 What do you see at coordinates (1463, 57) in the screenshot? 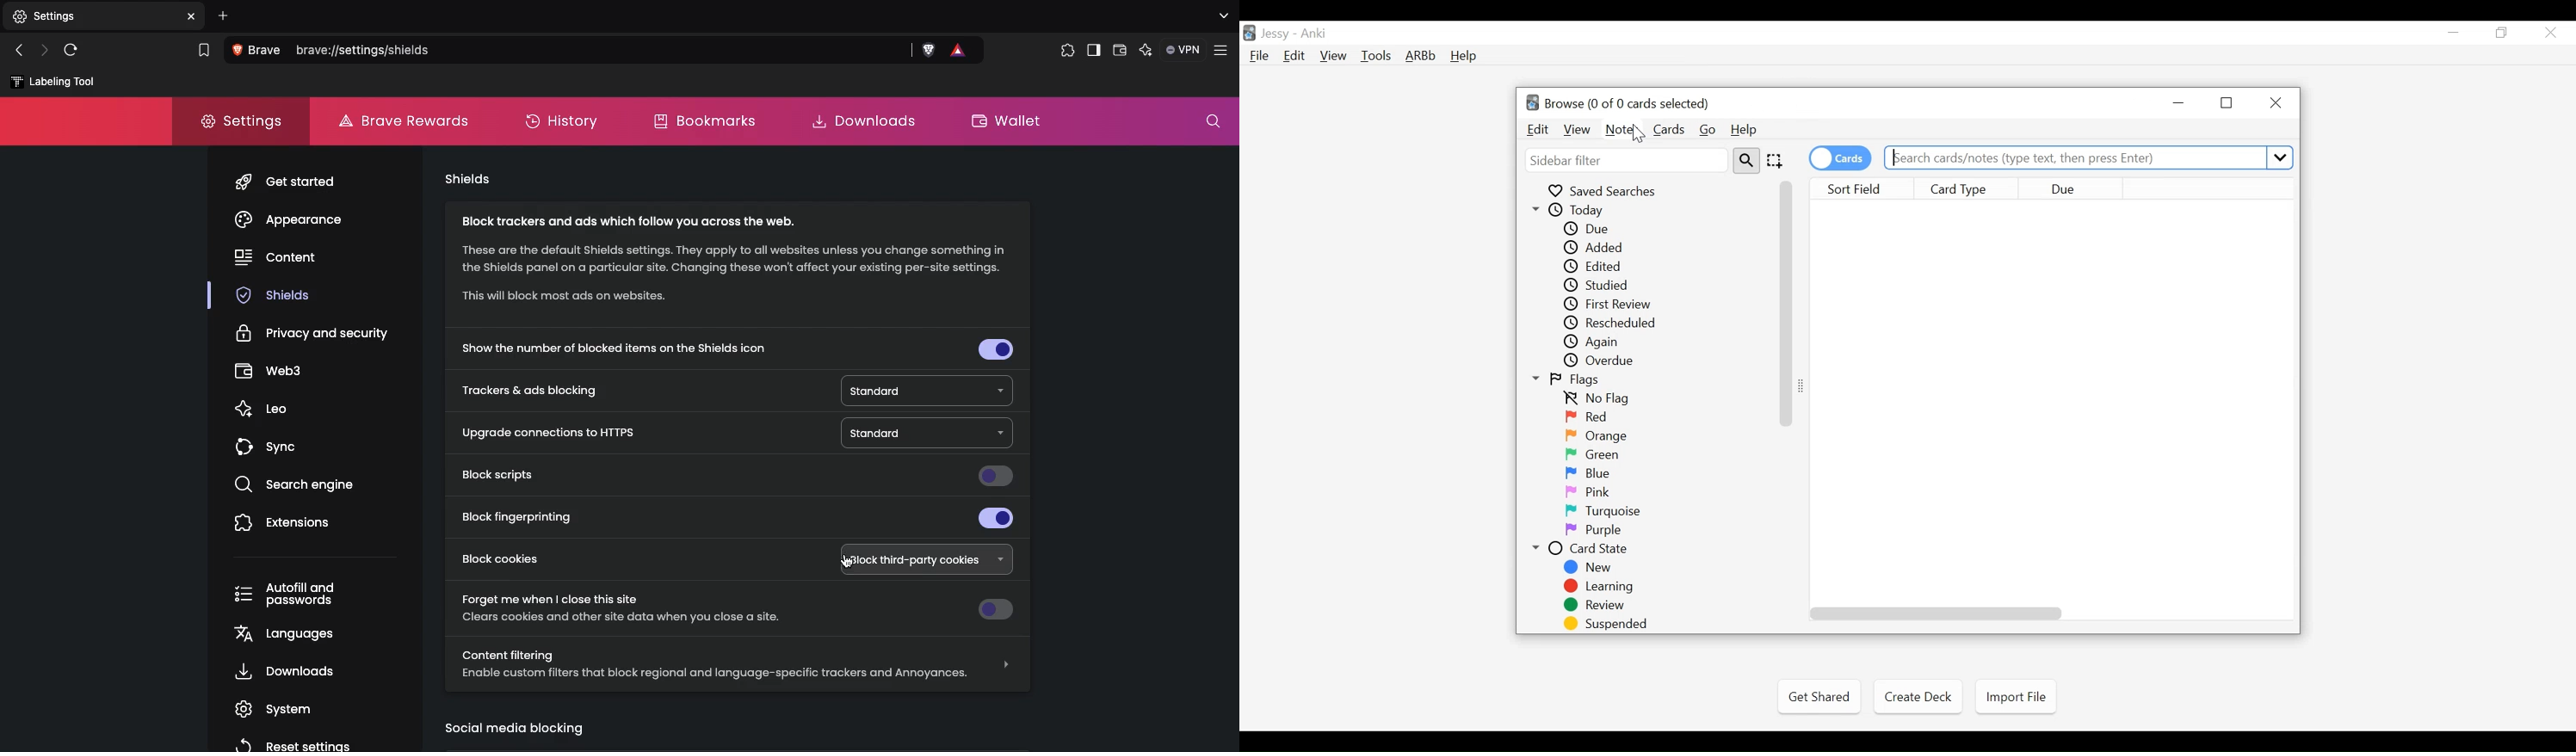
I see `Help` at bounding box center [1463, 57].